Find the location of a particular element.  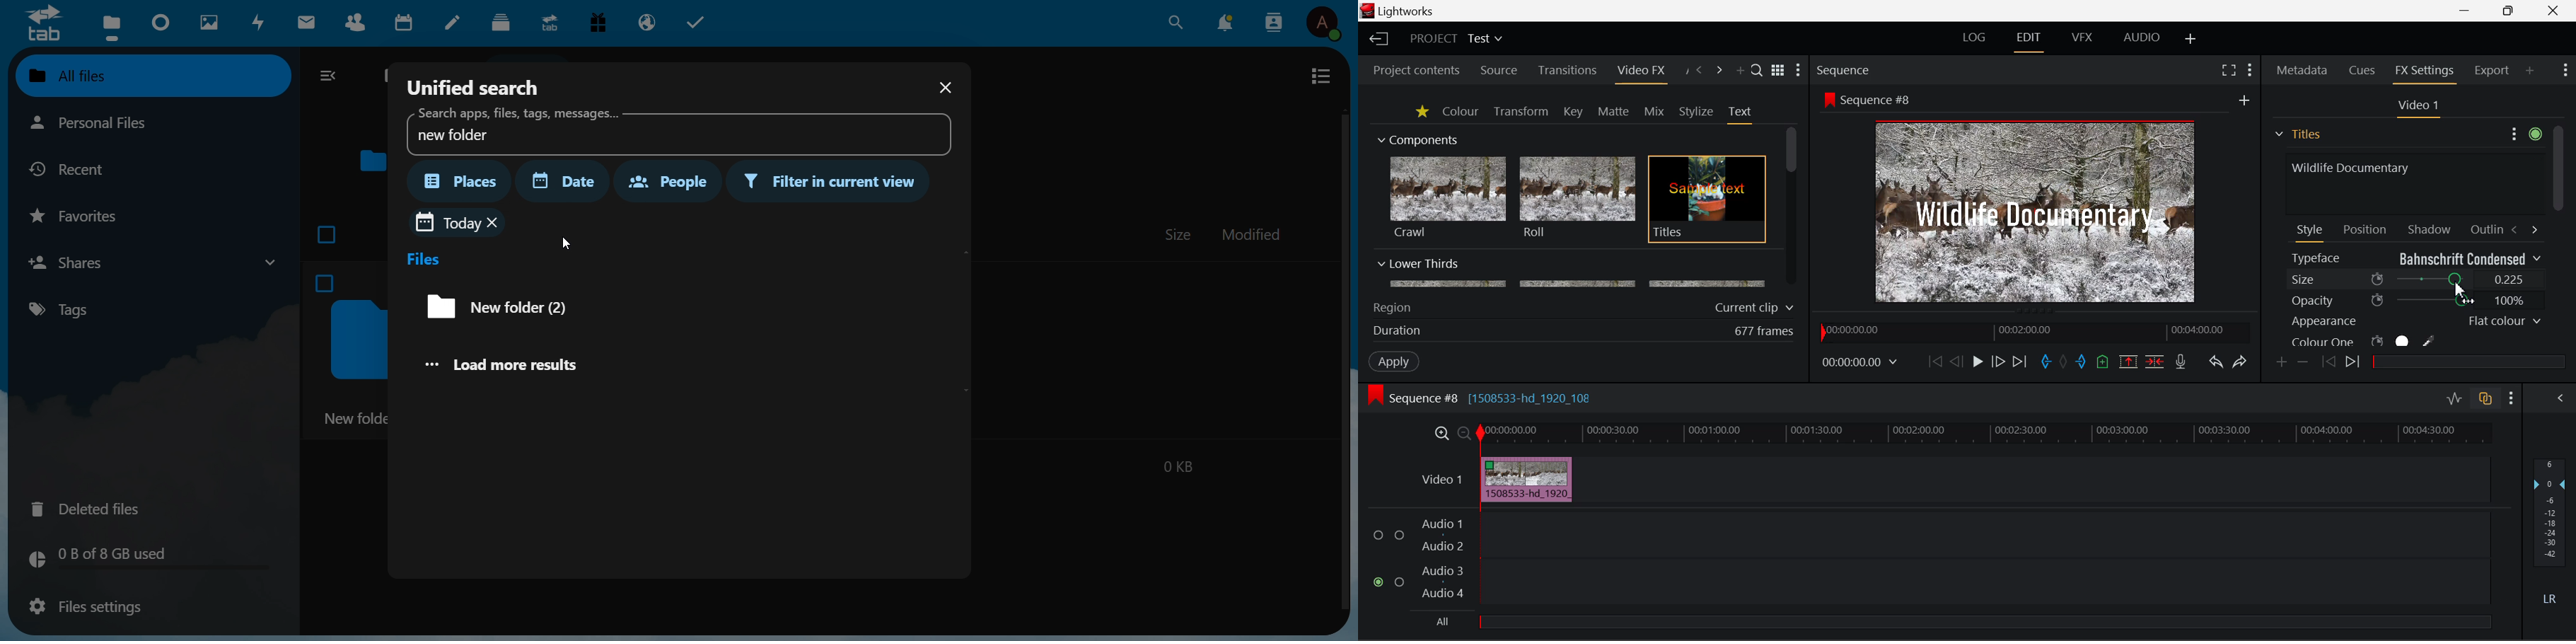

Go Back is located at coordinates (1956, 361).